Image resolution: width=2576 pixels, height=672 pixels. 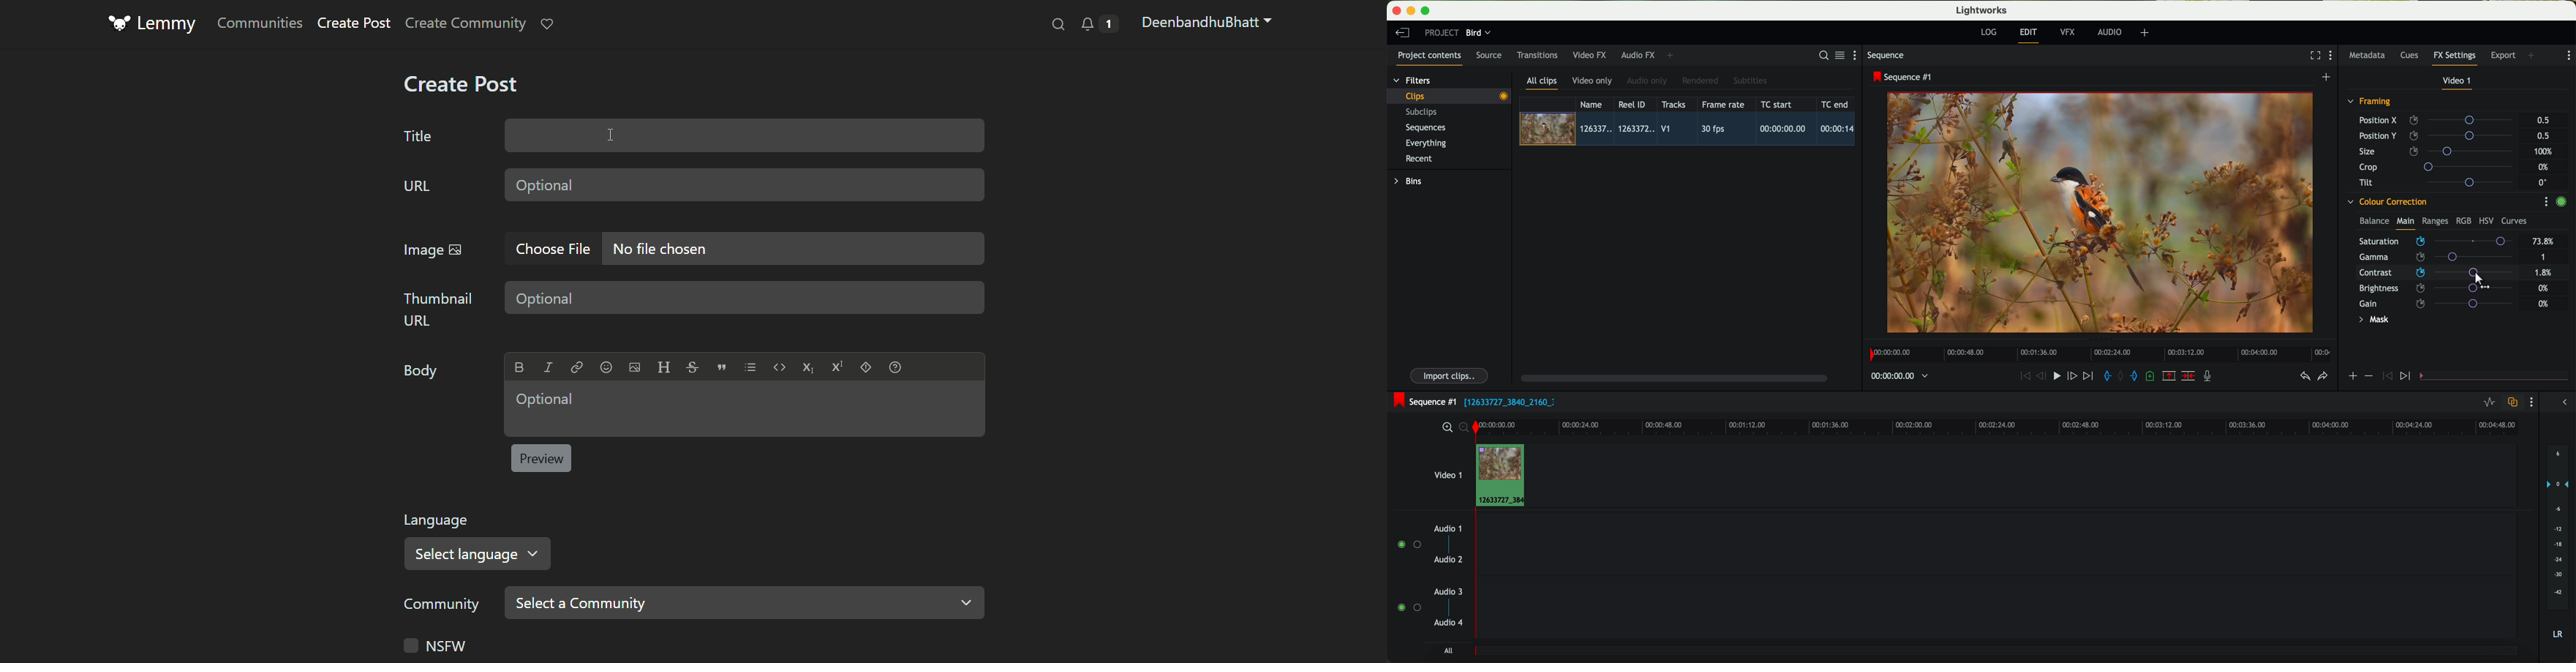 I want to click on transitions, so click(x=1537, y=55).